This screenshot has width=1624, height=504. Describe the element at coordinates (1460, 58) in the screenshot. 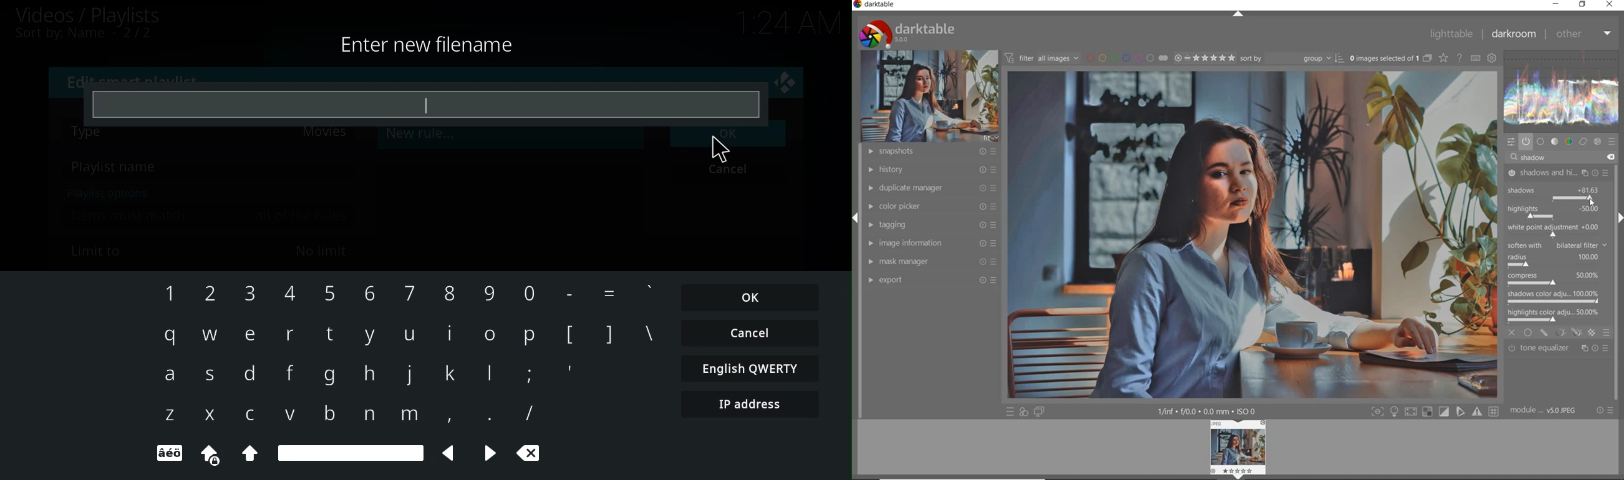

I see `enable for online help` at that location.